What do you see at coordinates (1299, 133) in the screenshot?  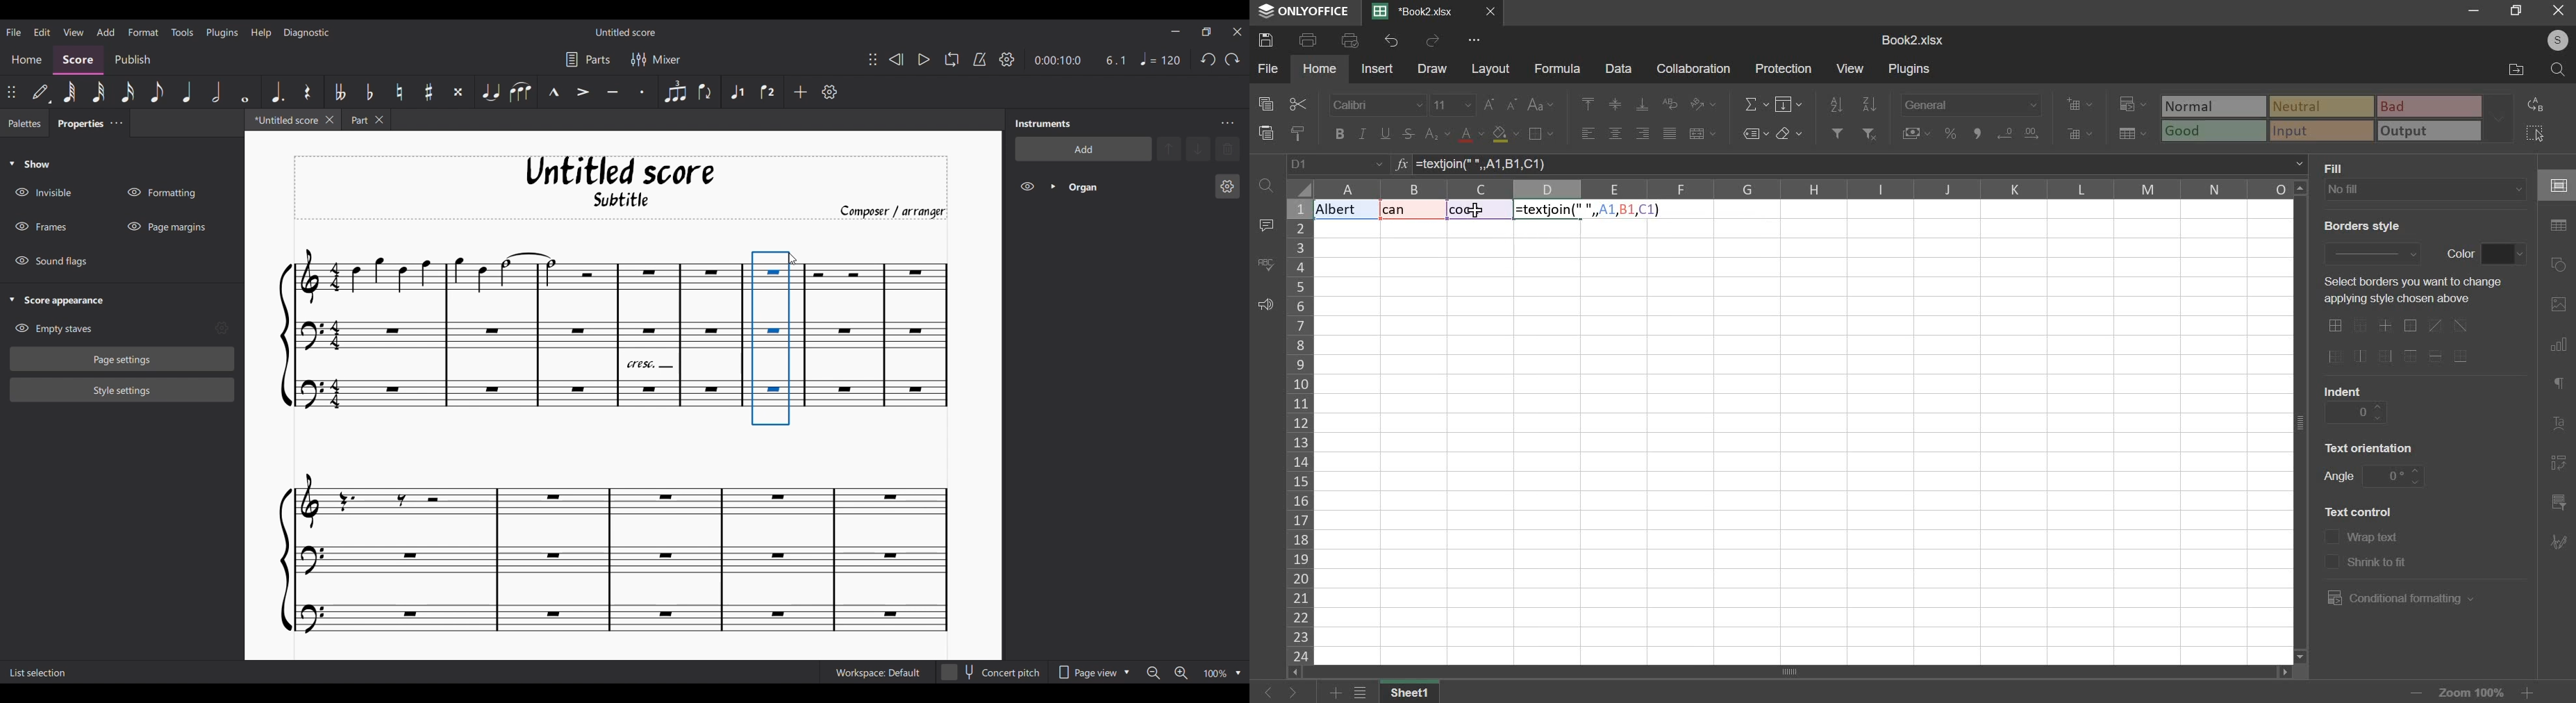 I see `copy style` at bounding box center [1299, 133].